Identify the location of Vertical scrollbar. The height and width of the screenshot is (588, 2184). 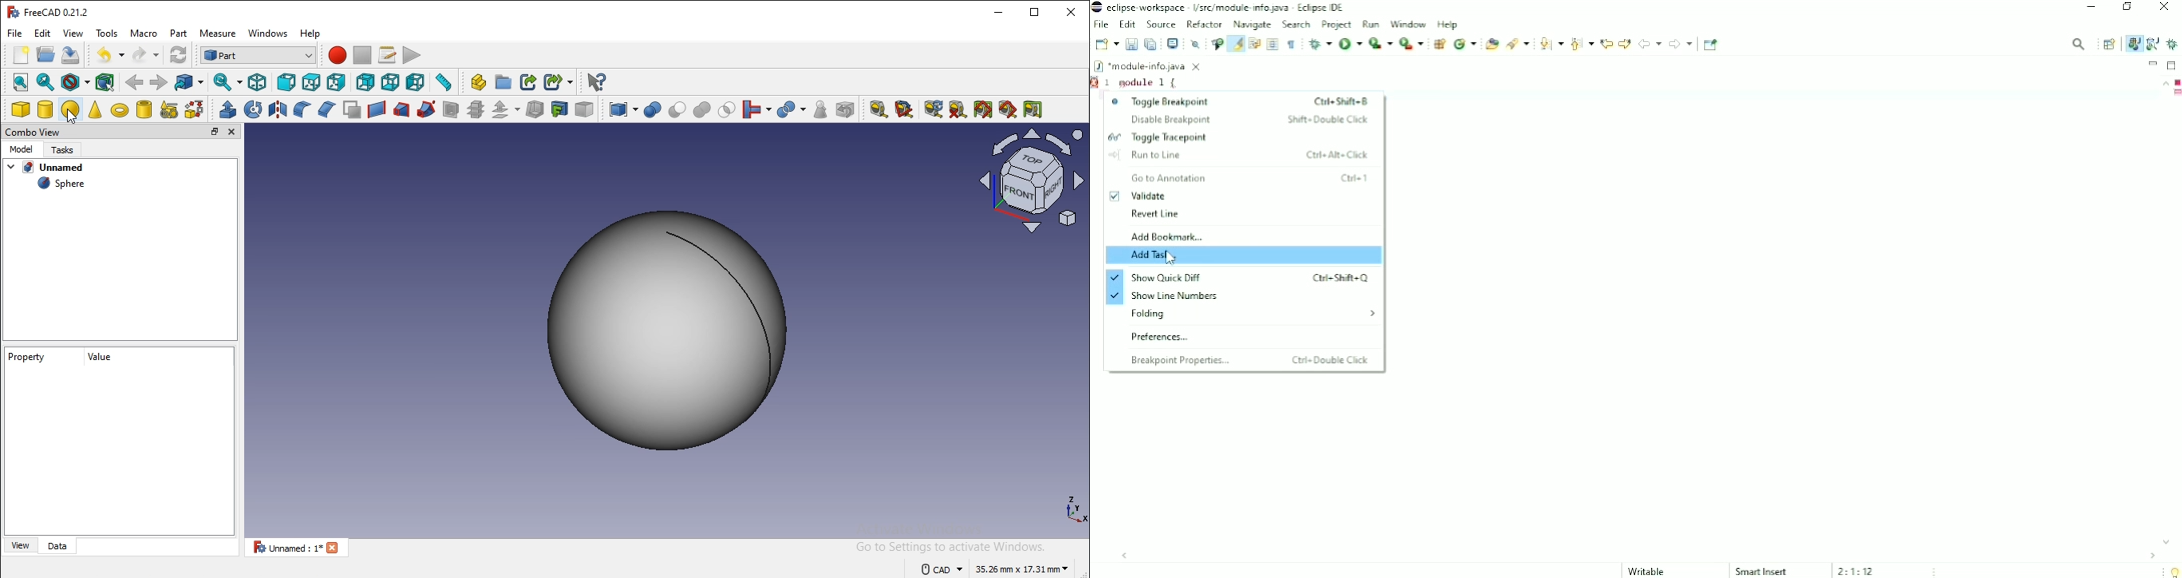
(2160, 313).